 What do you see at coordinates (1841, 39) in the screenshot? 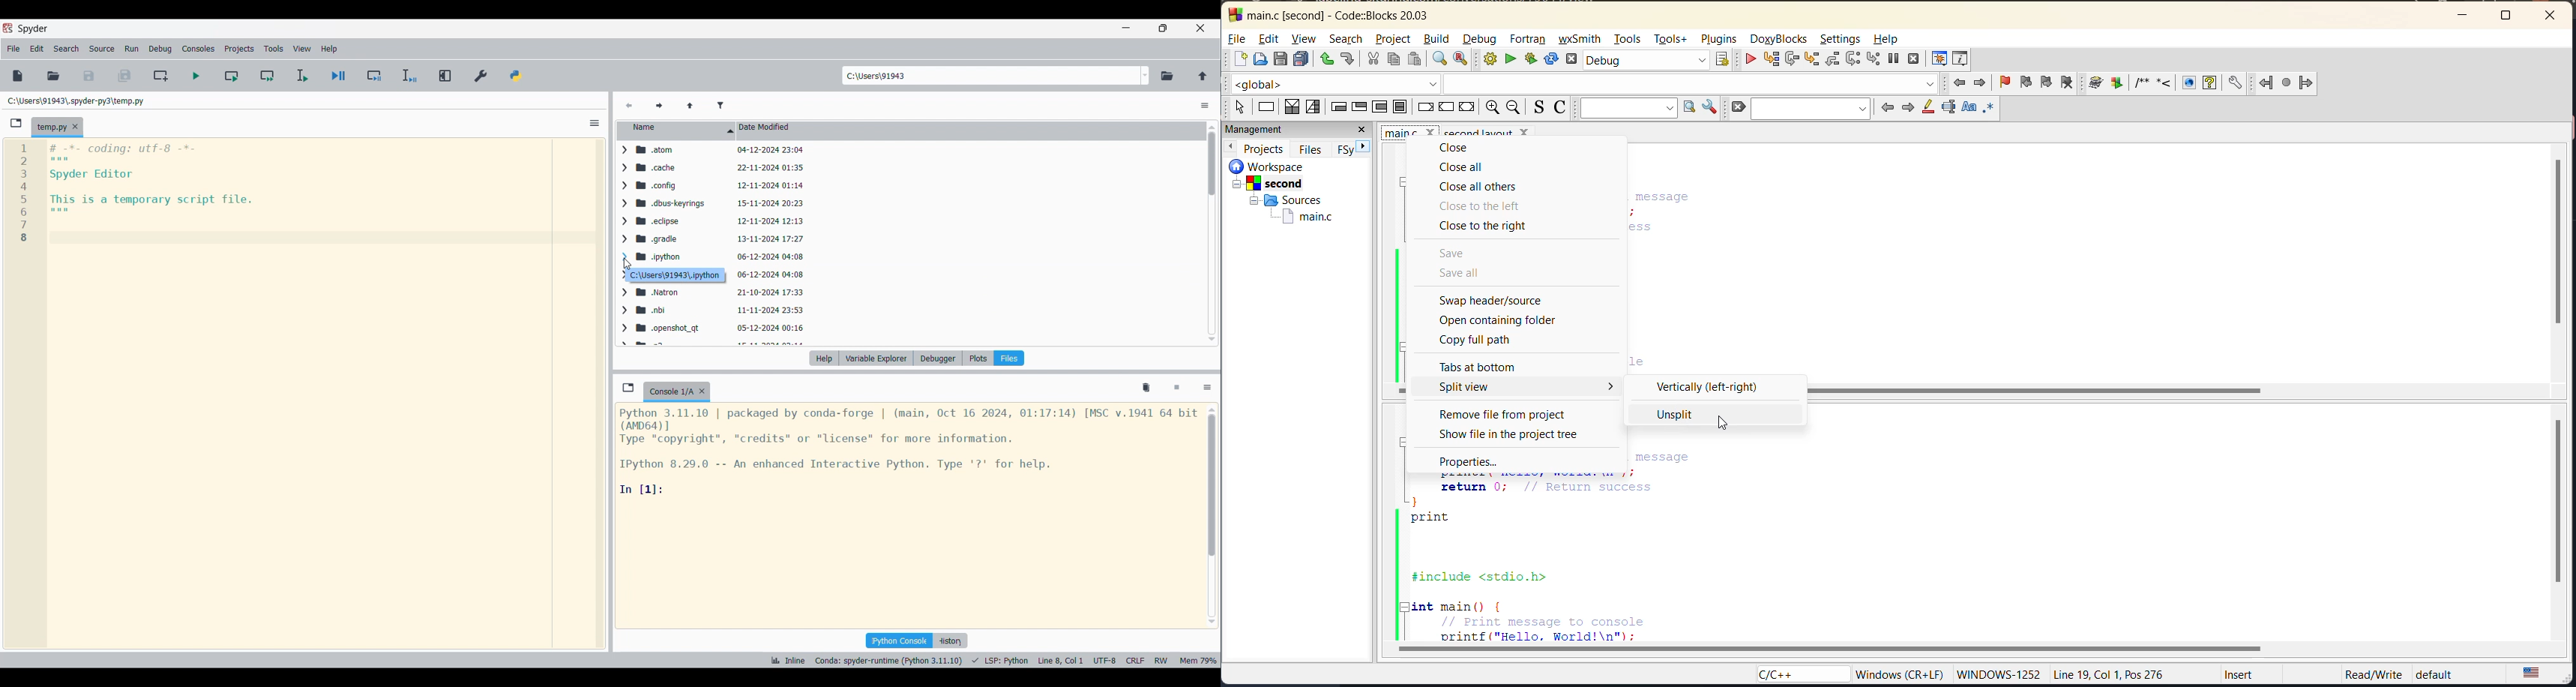
I see `settings` at bounding box center [1841, 39].